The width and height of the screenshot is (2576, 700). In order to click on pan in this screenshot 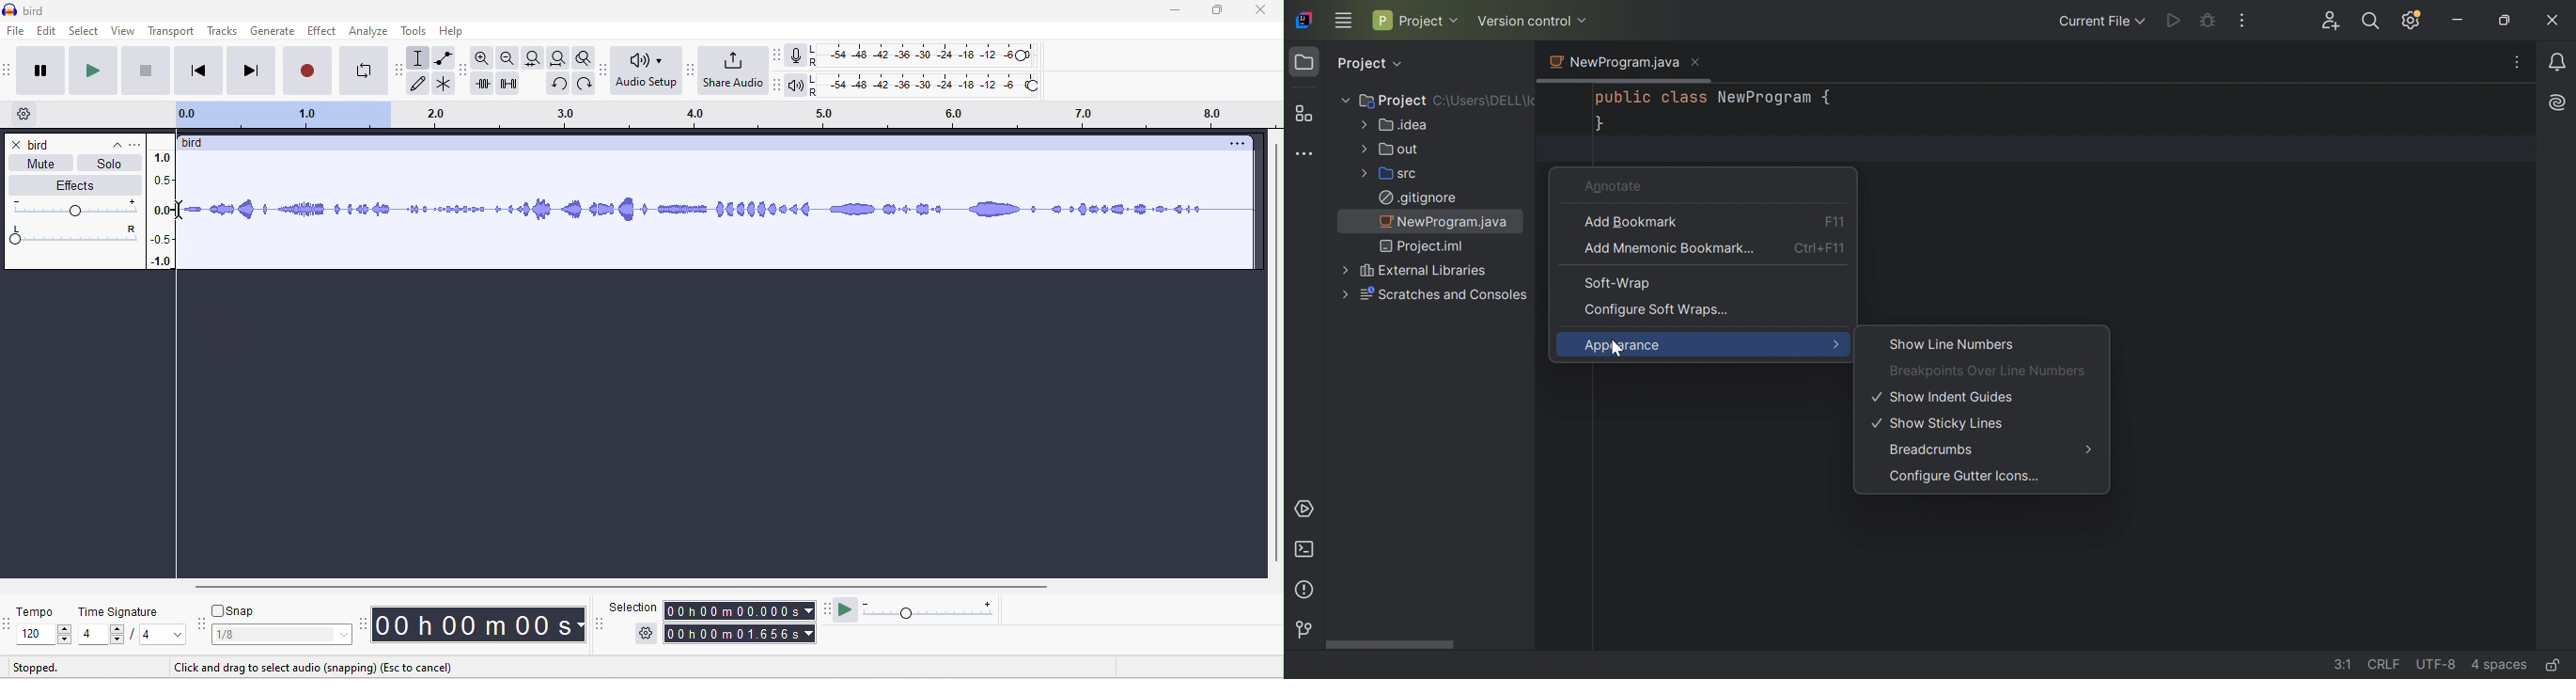, I will do `click(74, 235)`.